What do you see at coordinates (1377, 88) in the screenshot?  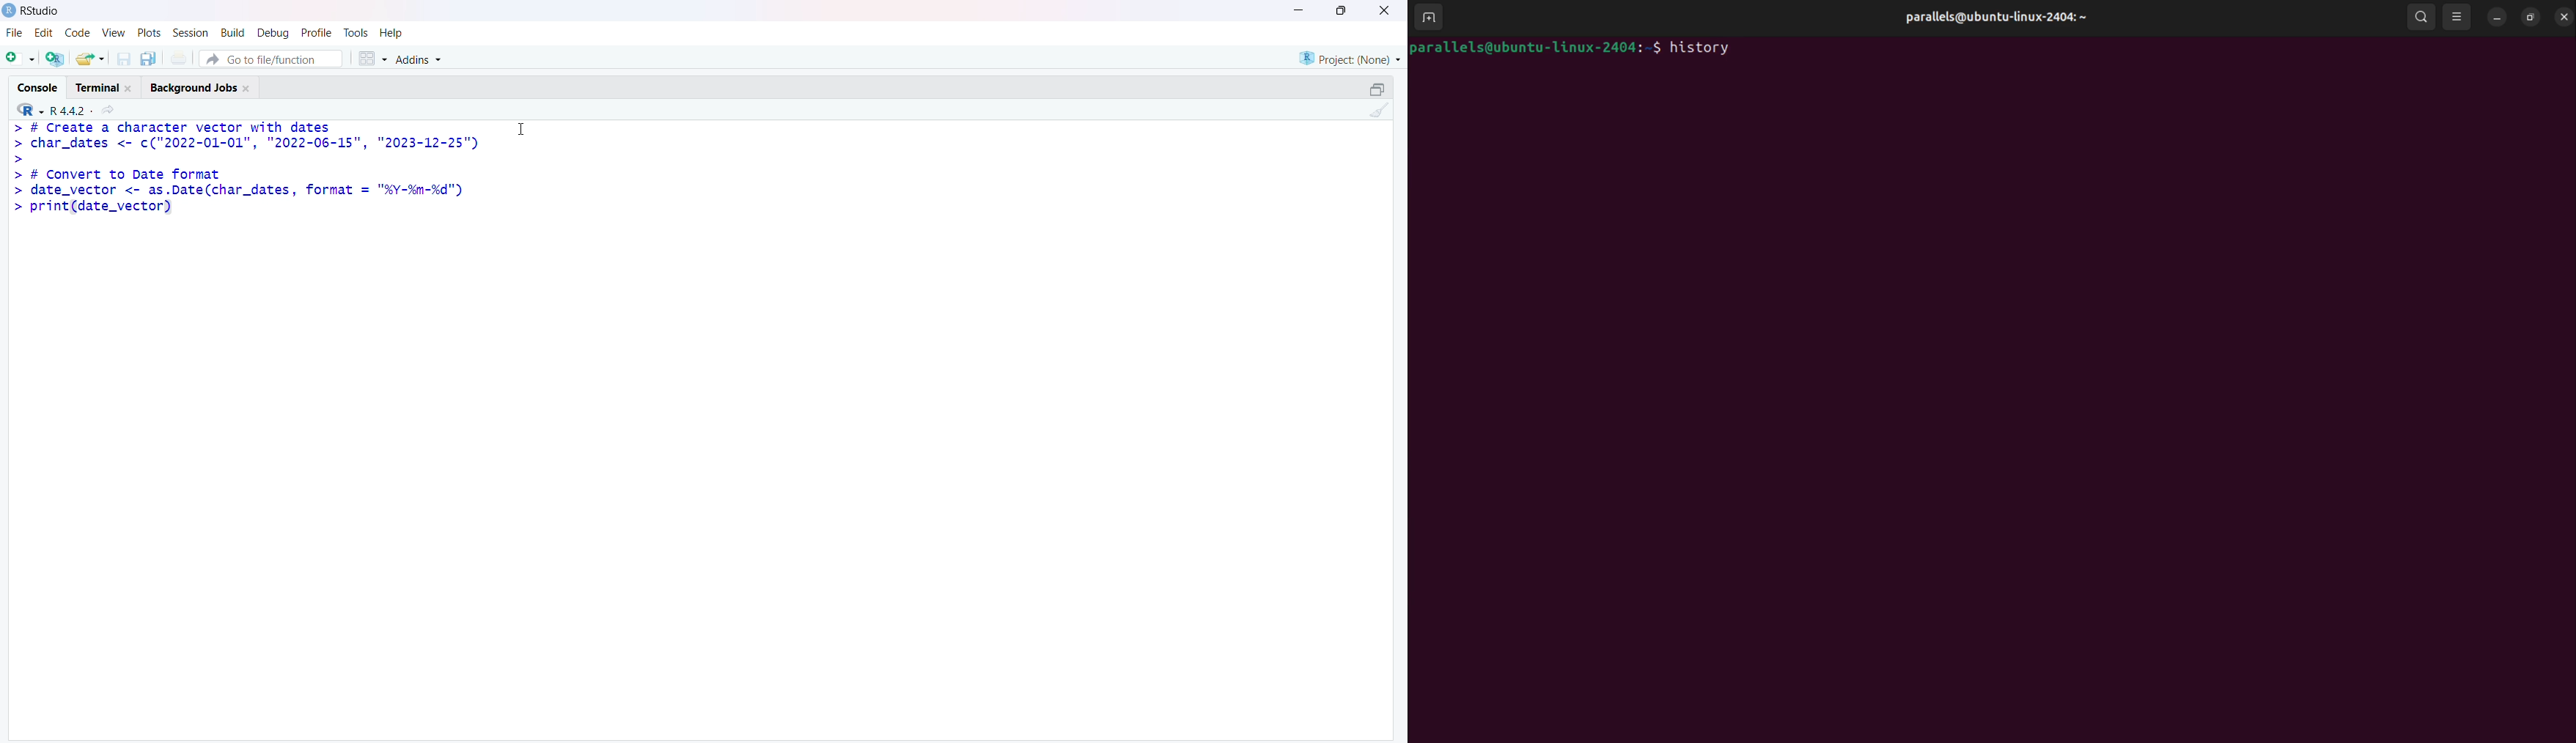 I see `Maximize/Restore` at bounding box center [1377, 88].